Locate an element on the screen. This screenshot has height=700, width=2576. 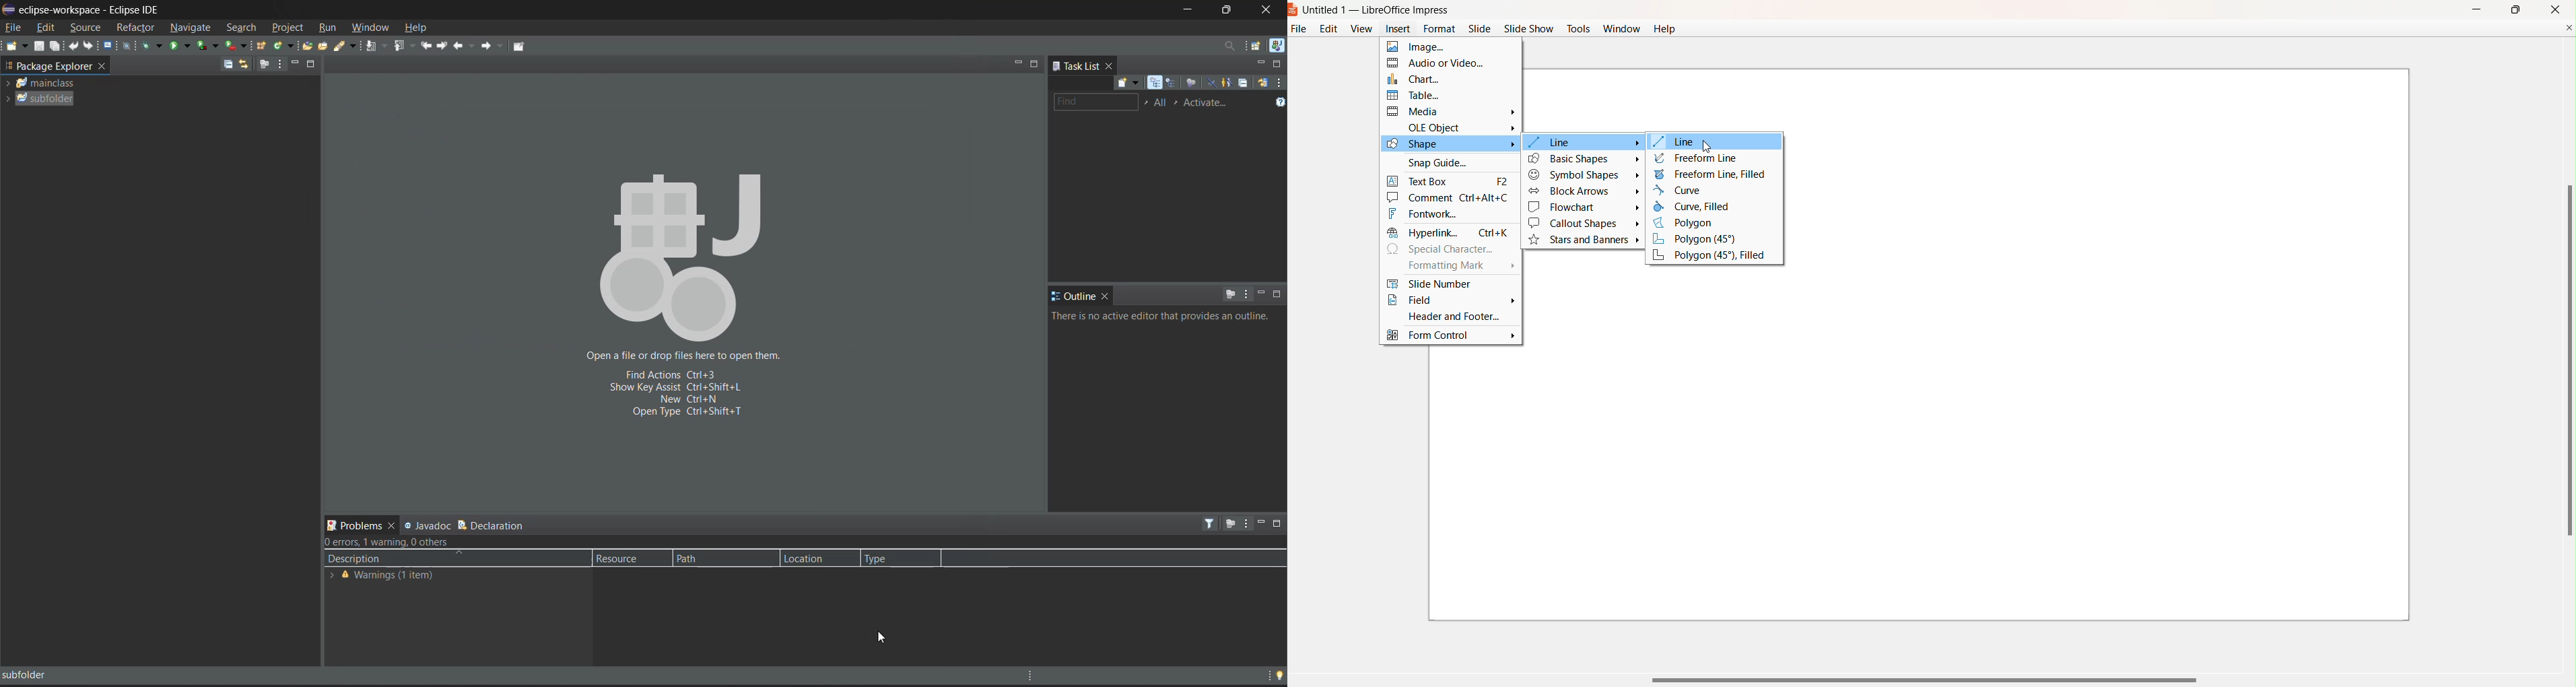
Curve Filled is located at coordinates (1698, 207).